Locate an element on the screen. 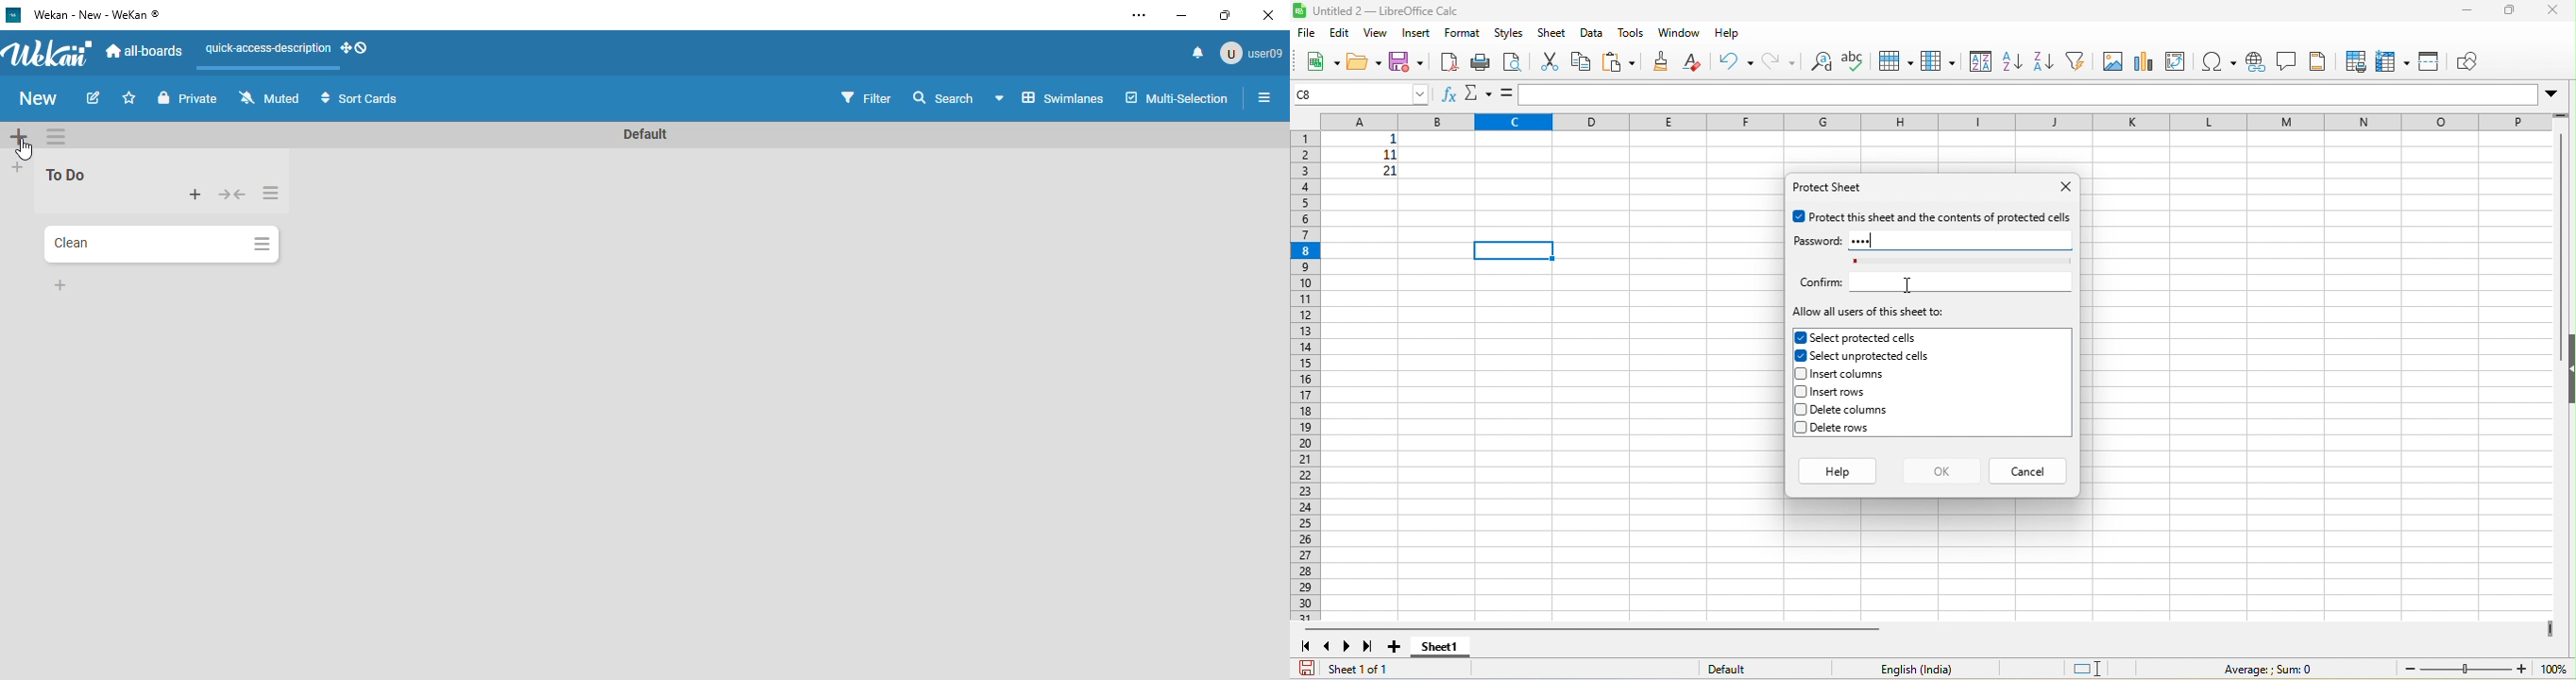  undo is located at coordinates (1736, 62).